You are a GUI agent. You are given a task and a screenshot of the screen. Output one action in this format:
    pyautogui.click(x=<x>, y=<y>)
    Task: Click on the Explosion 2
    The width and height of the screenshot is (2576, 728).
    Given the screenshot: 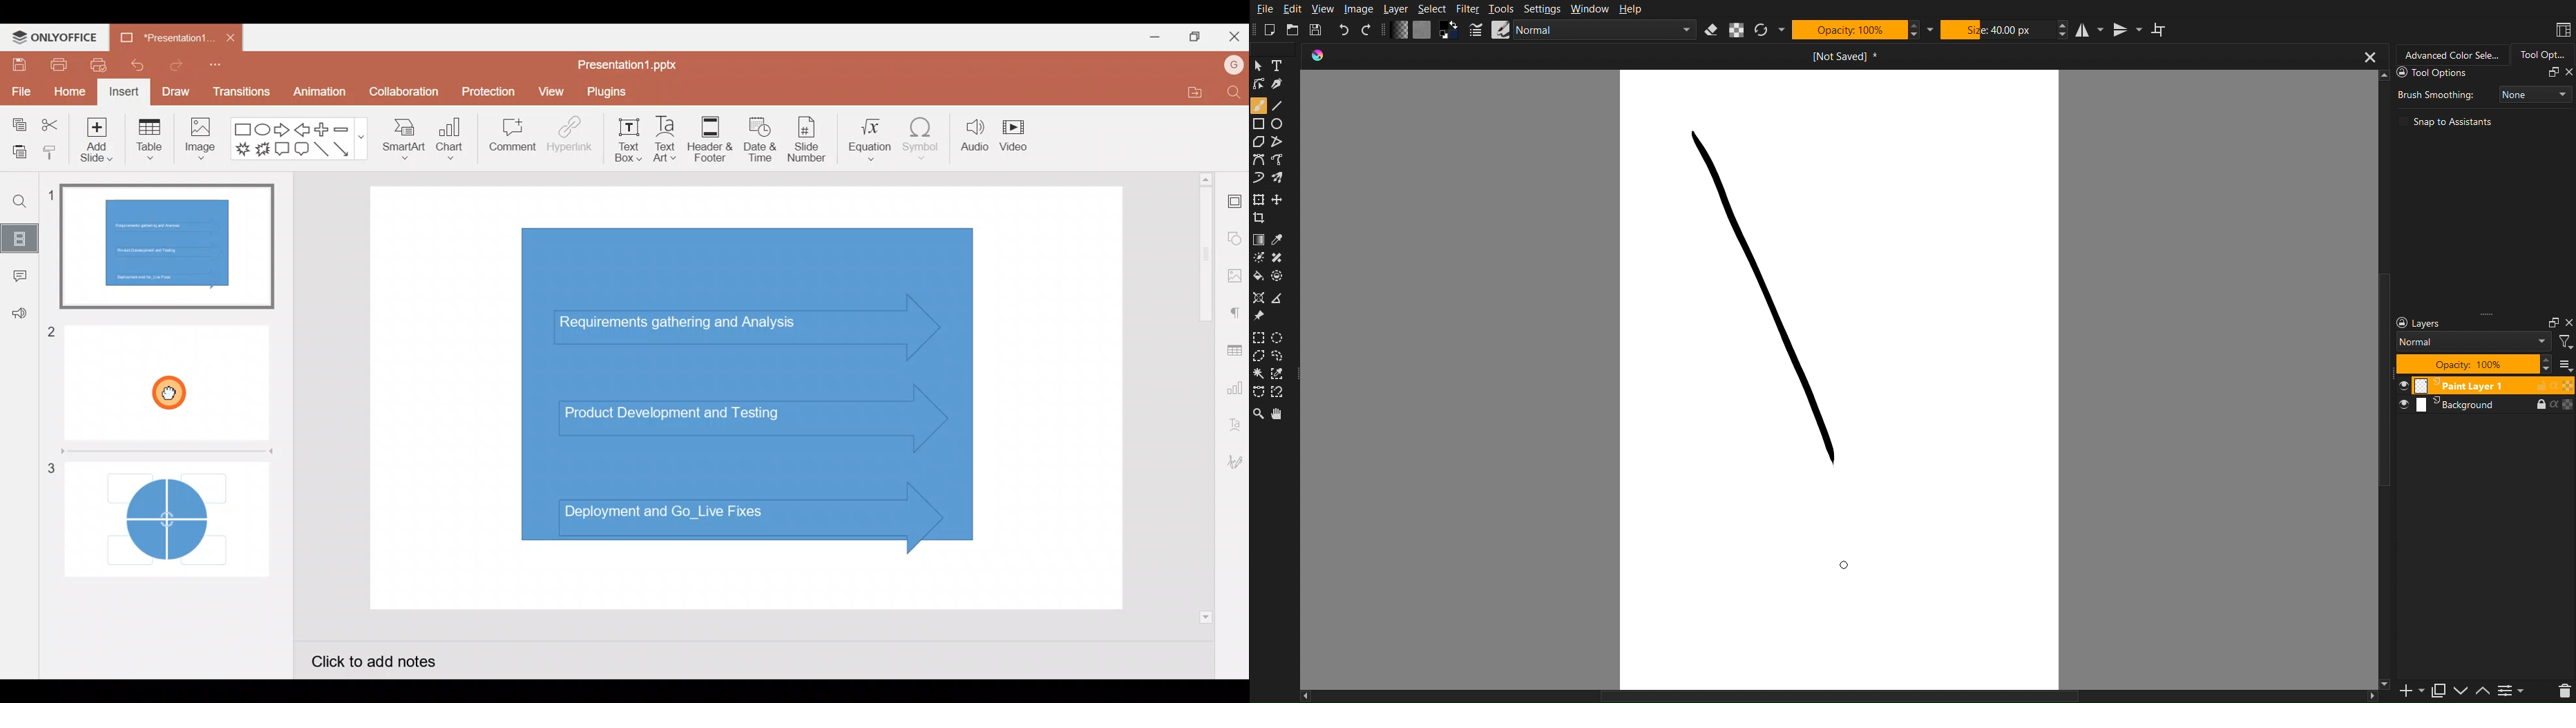 What is the action you would take?
    pyautogui.click(x=262, y=150)
    